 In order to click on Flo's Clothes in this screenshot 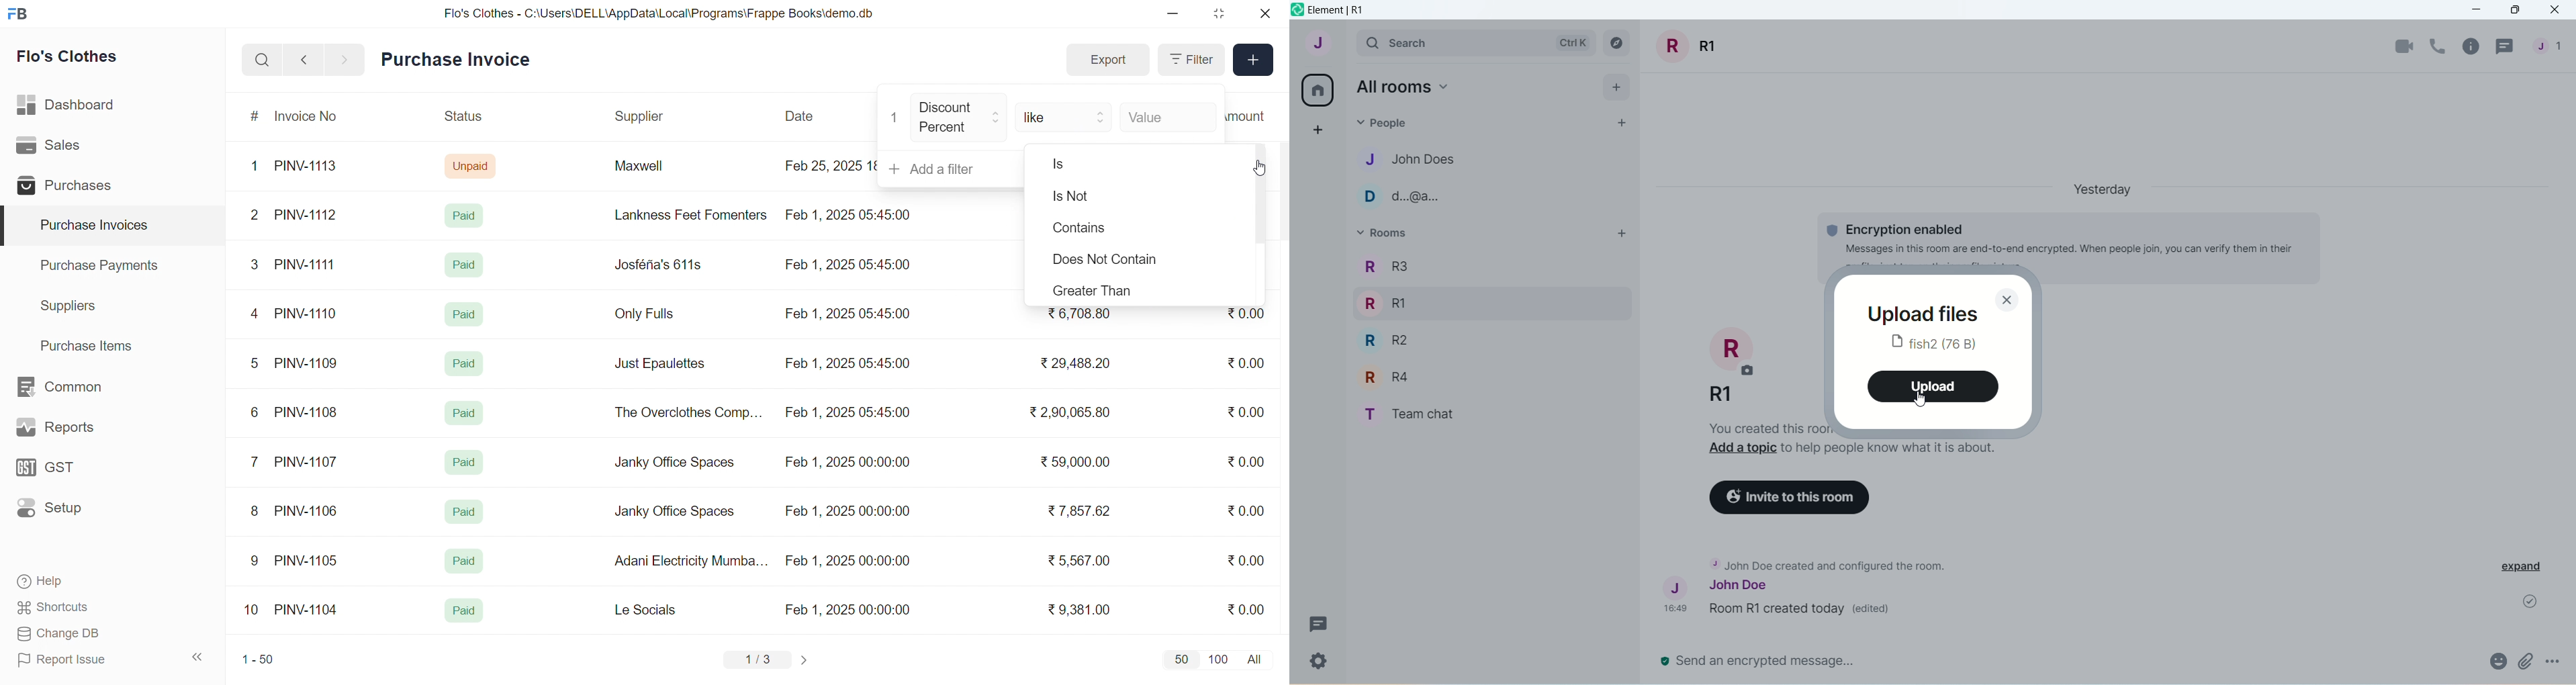, I will do `click(77, 58)`.